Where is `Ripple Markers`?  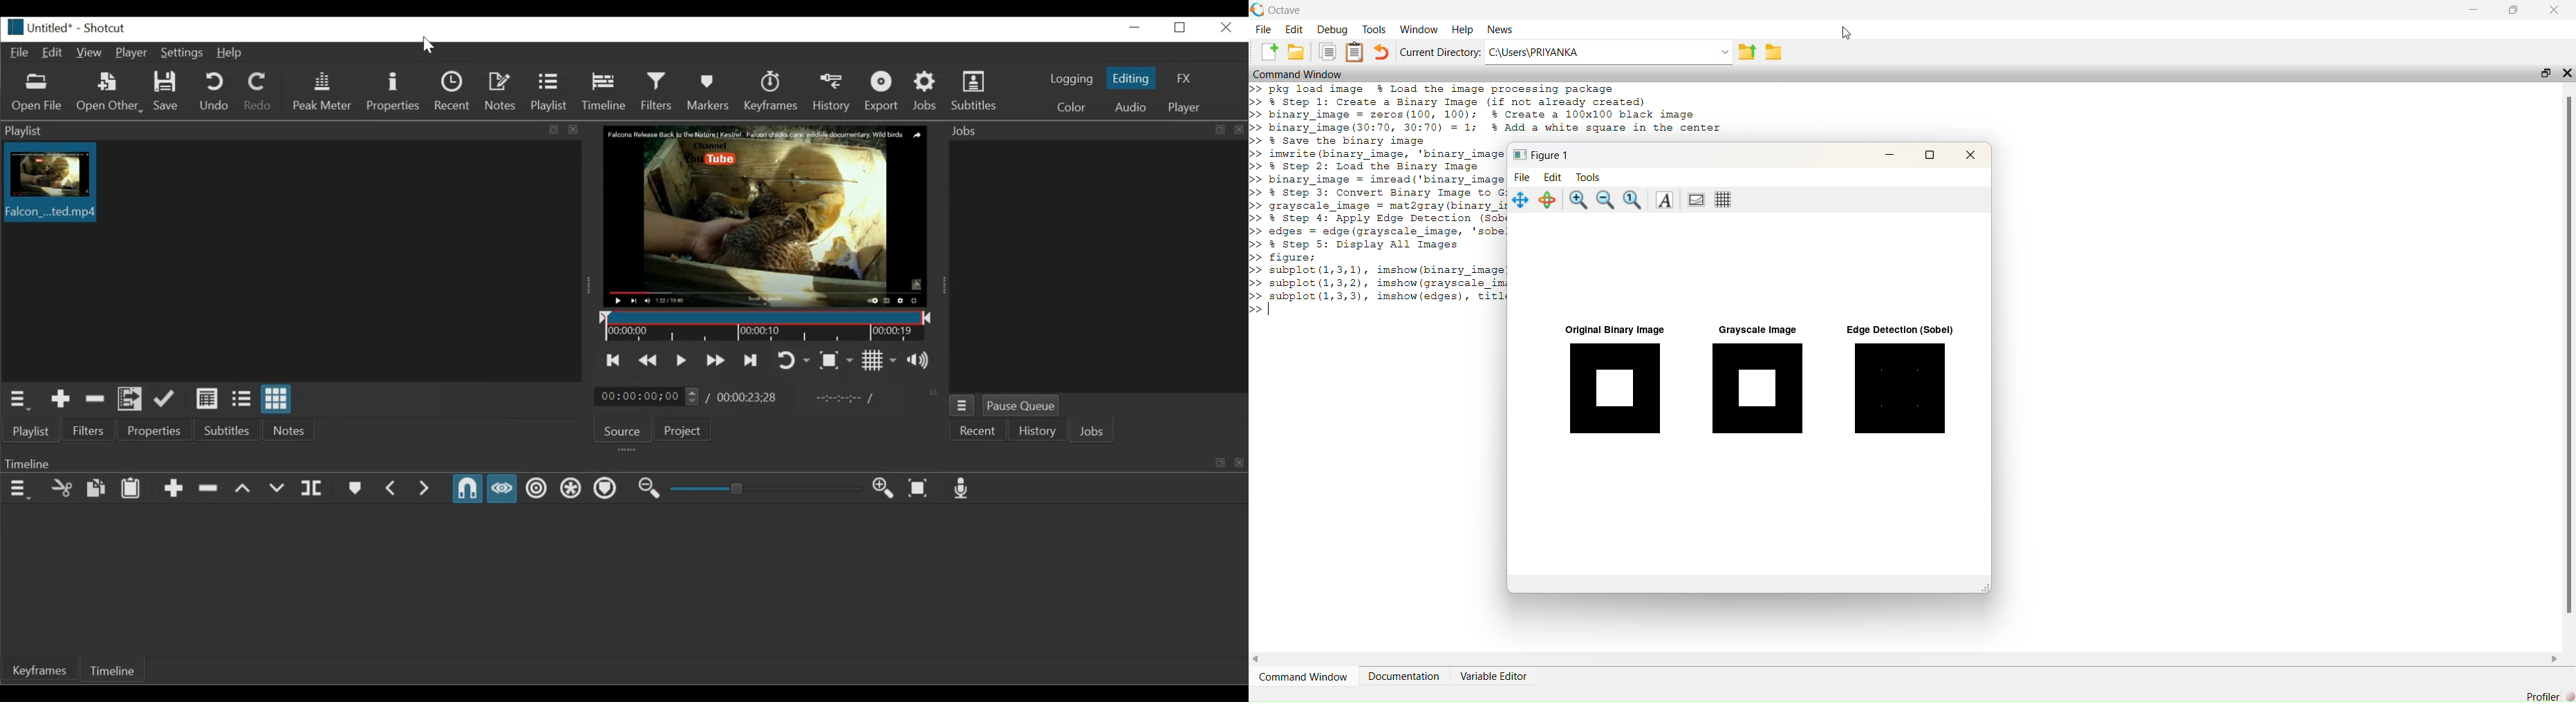
Ripple Markers is located at coordinates (607, 489).